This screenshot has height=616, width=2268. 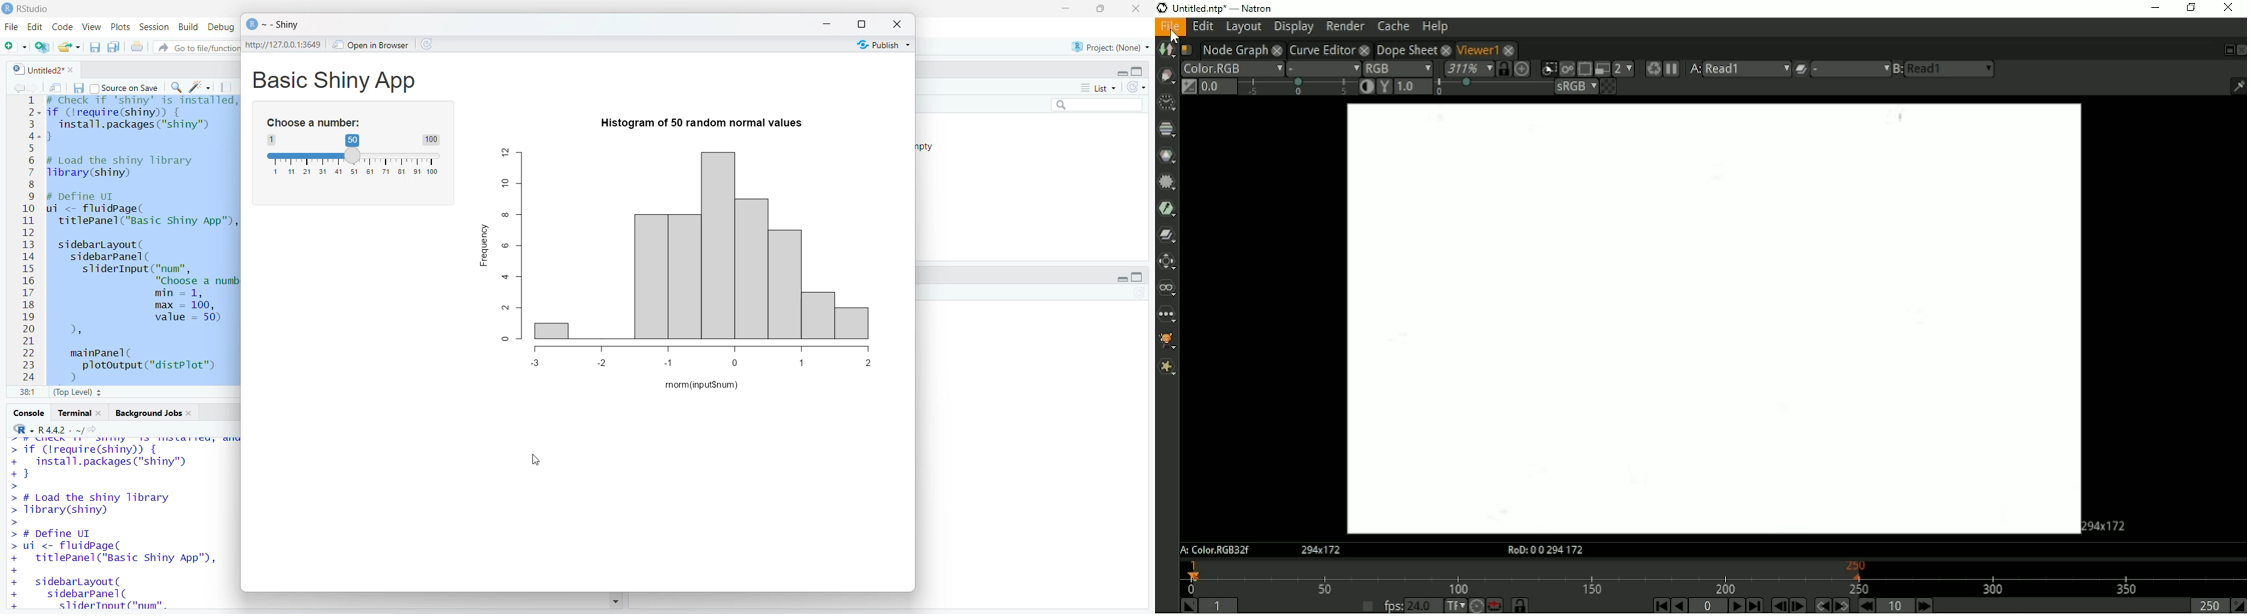 What do you see at coordinates (7, 8) in the screenshot?
I see `logo` at bounding box center [7, 8].